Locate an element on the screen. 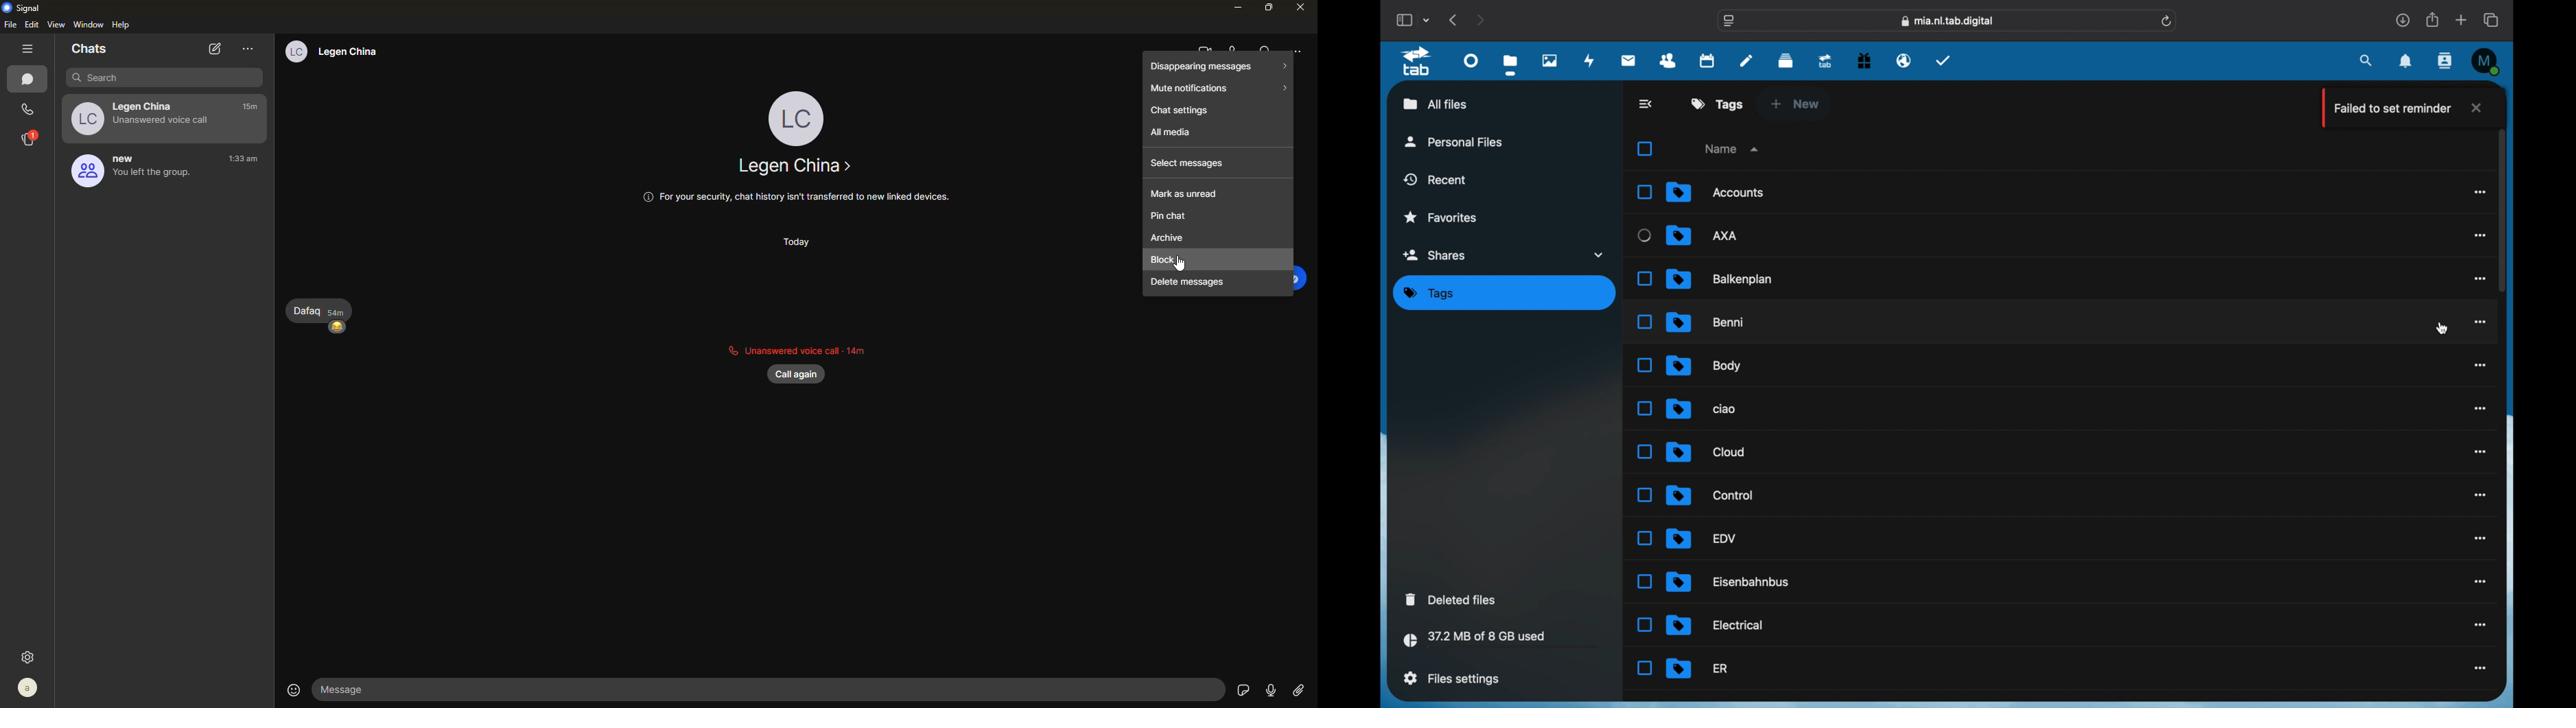 The height and width of the screenshot is (728, 2576). search is located at coordinates (2367, 60).